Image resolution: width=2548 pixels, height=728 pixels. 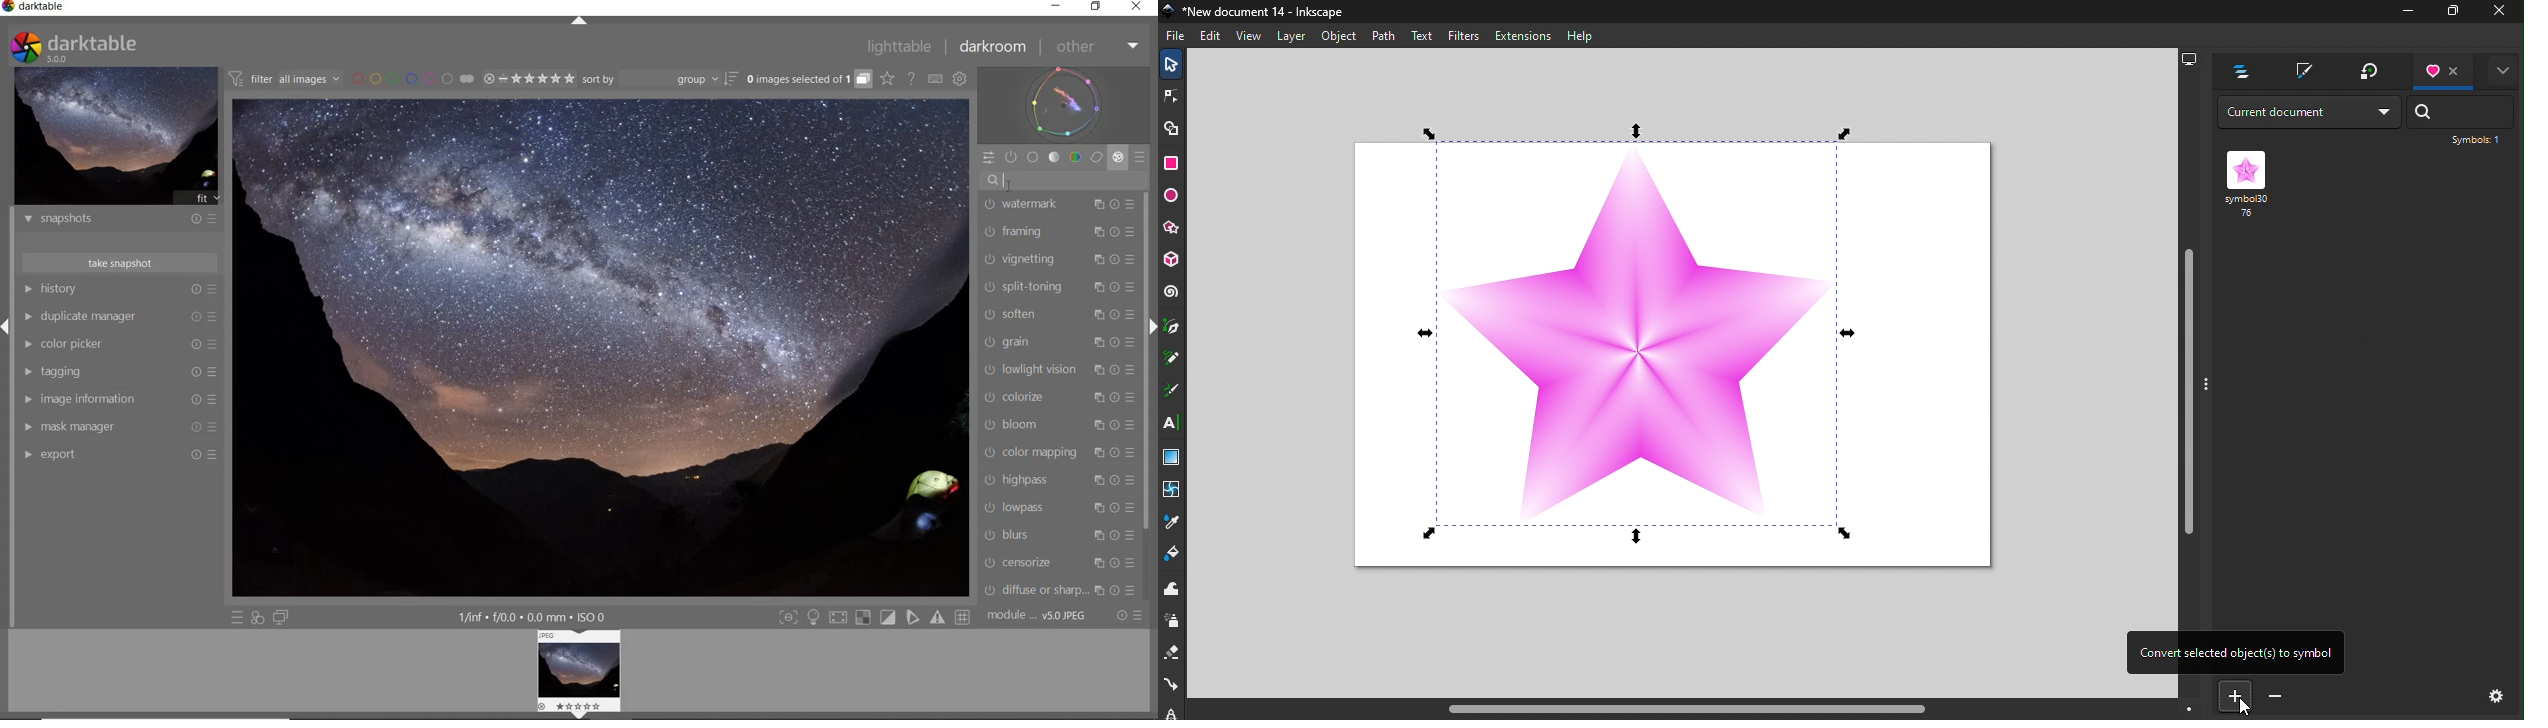 I want to click on toggle guide lines, so click(x=966, y=617).